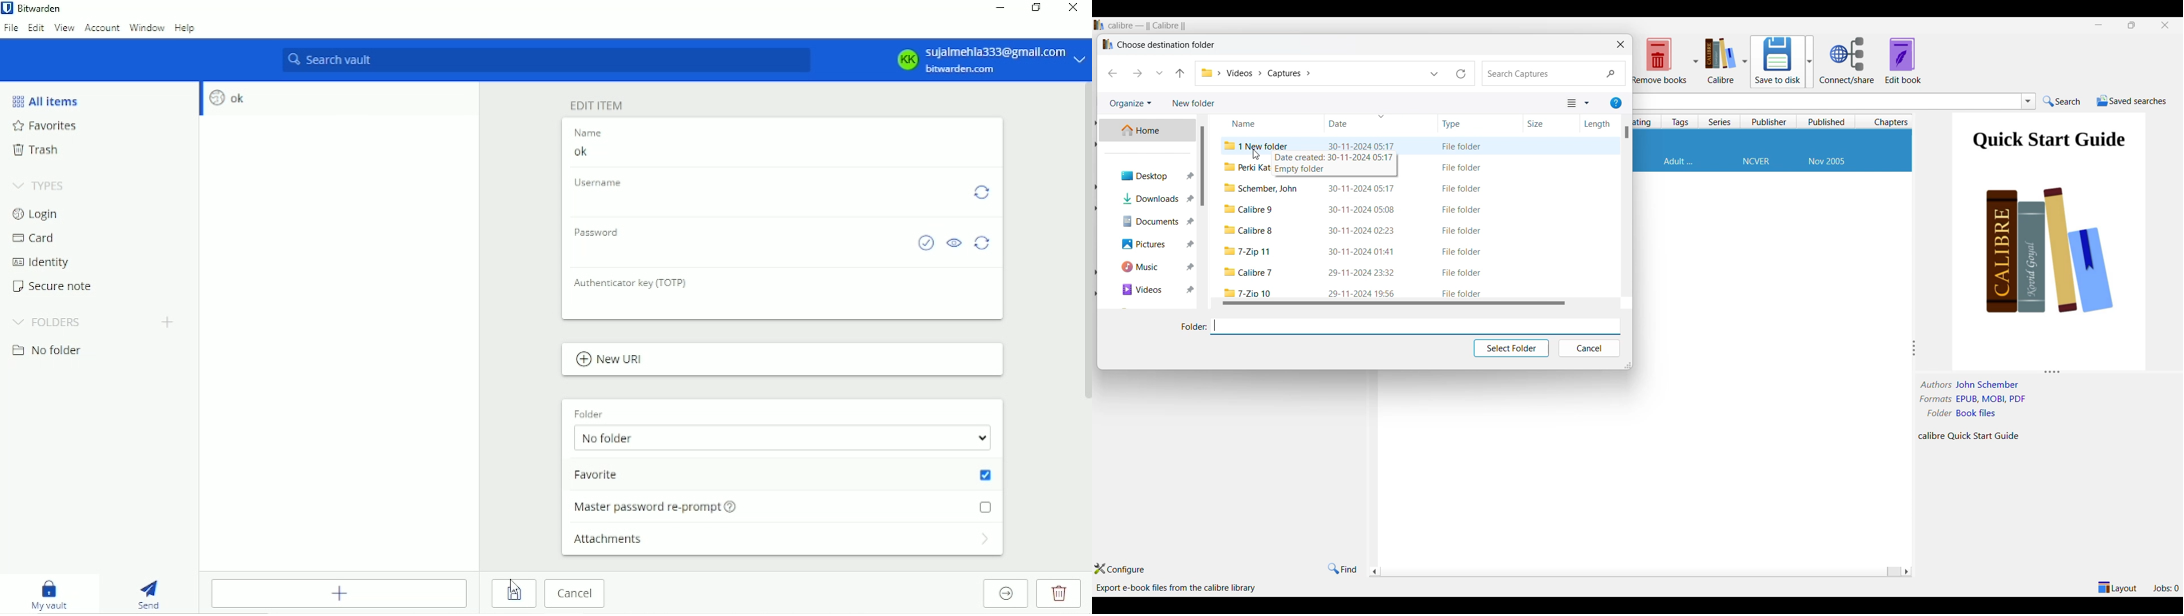  What do you see at coordinates (53, 351) in the screenshot?
I see `No folder` at bounding box center [53, 351].